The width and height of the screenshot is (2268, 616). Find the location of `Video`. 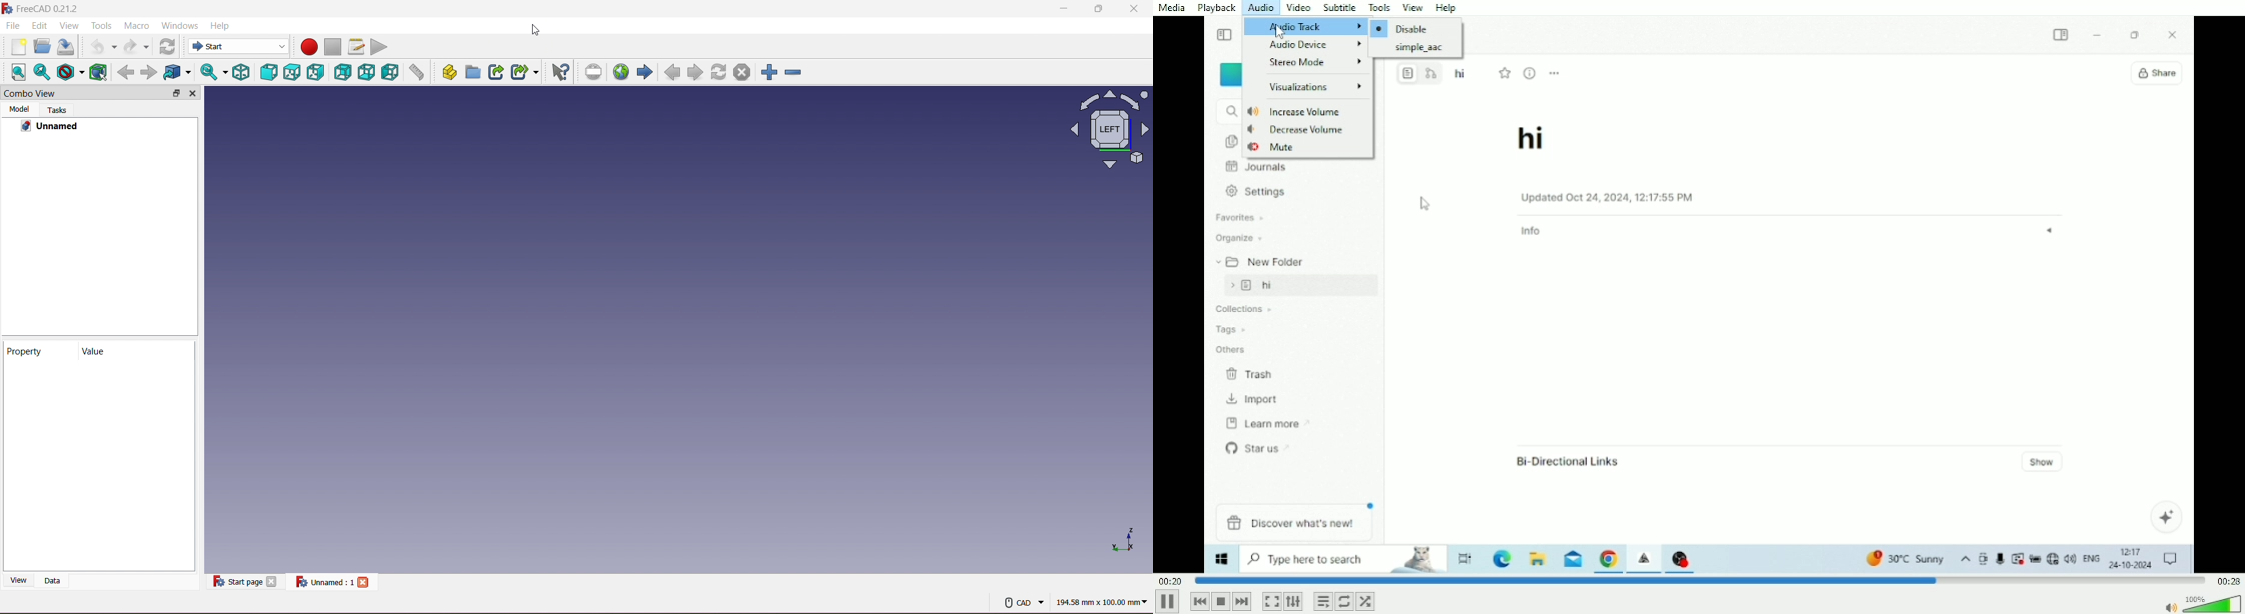

Video is located at coordinates (1699, 367).